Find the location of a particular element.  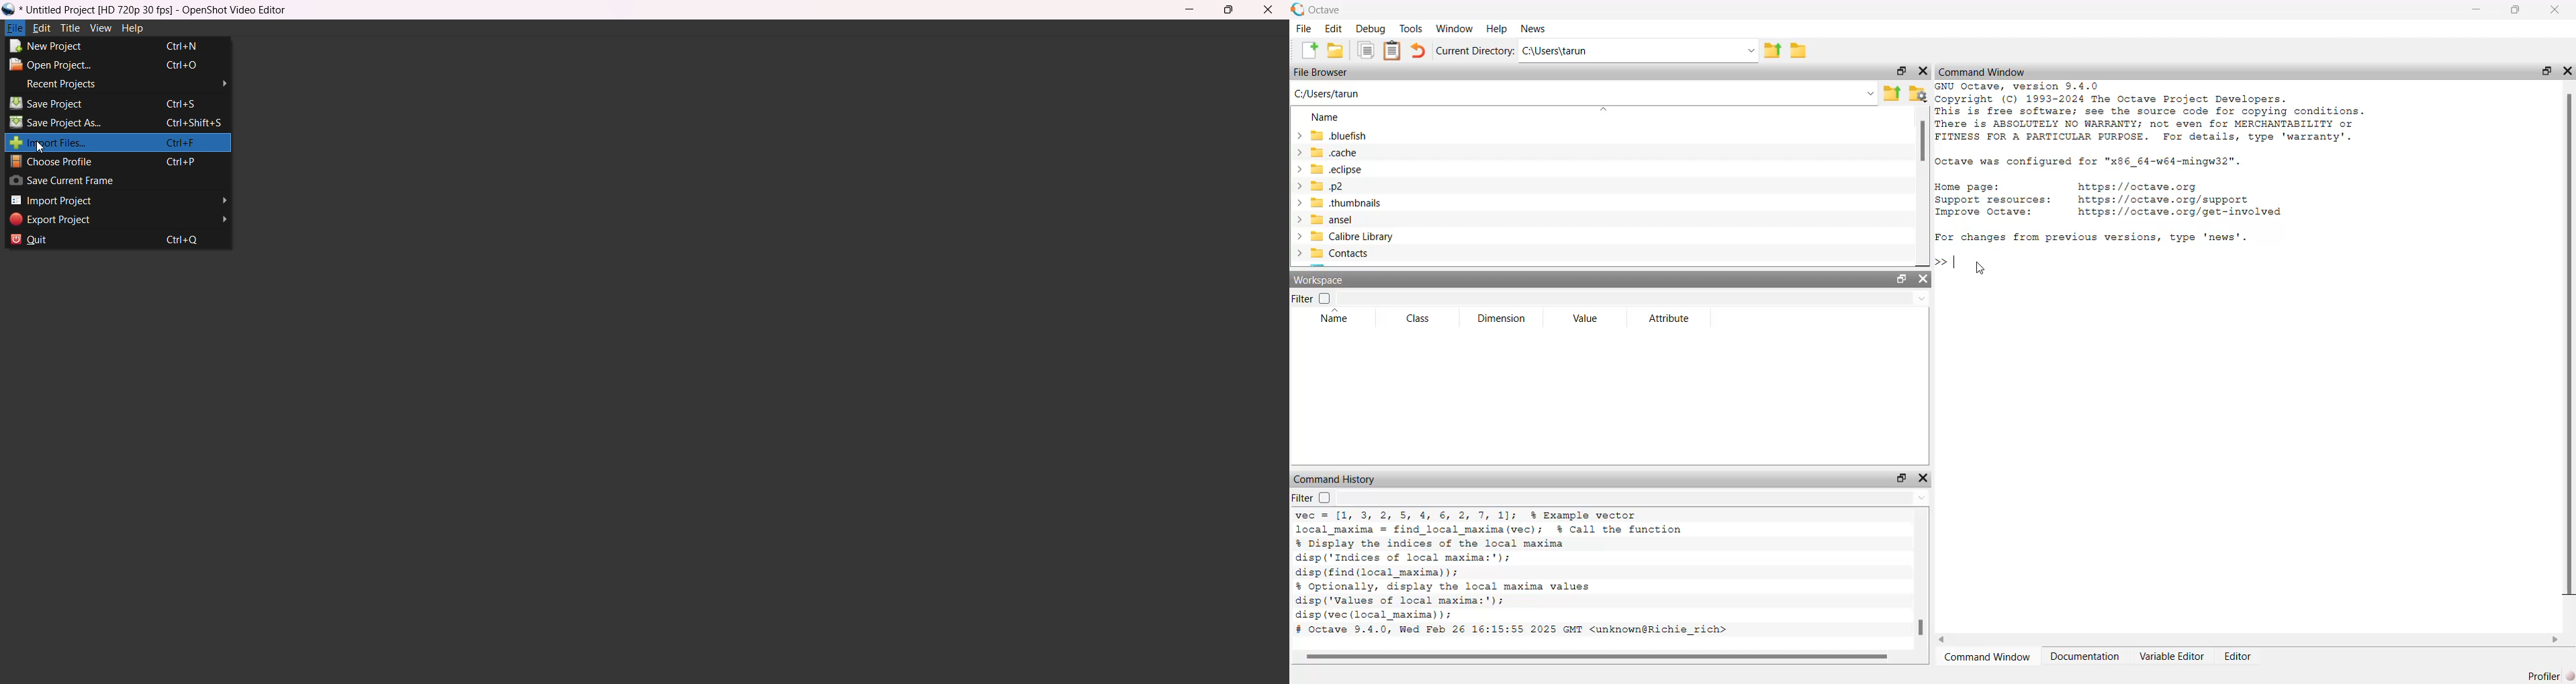

Window is located at coordinates (1454, 28).